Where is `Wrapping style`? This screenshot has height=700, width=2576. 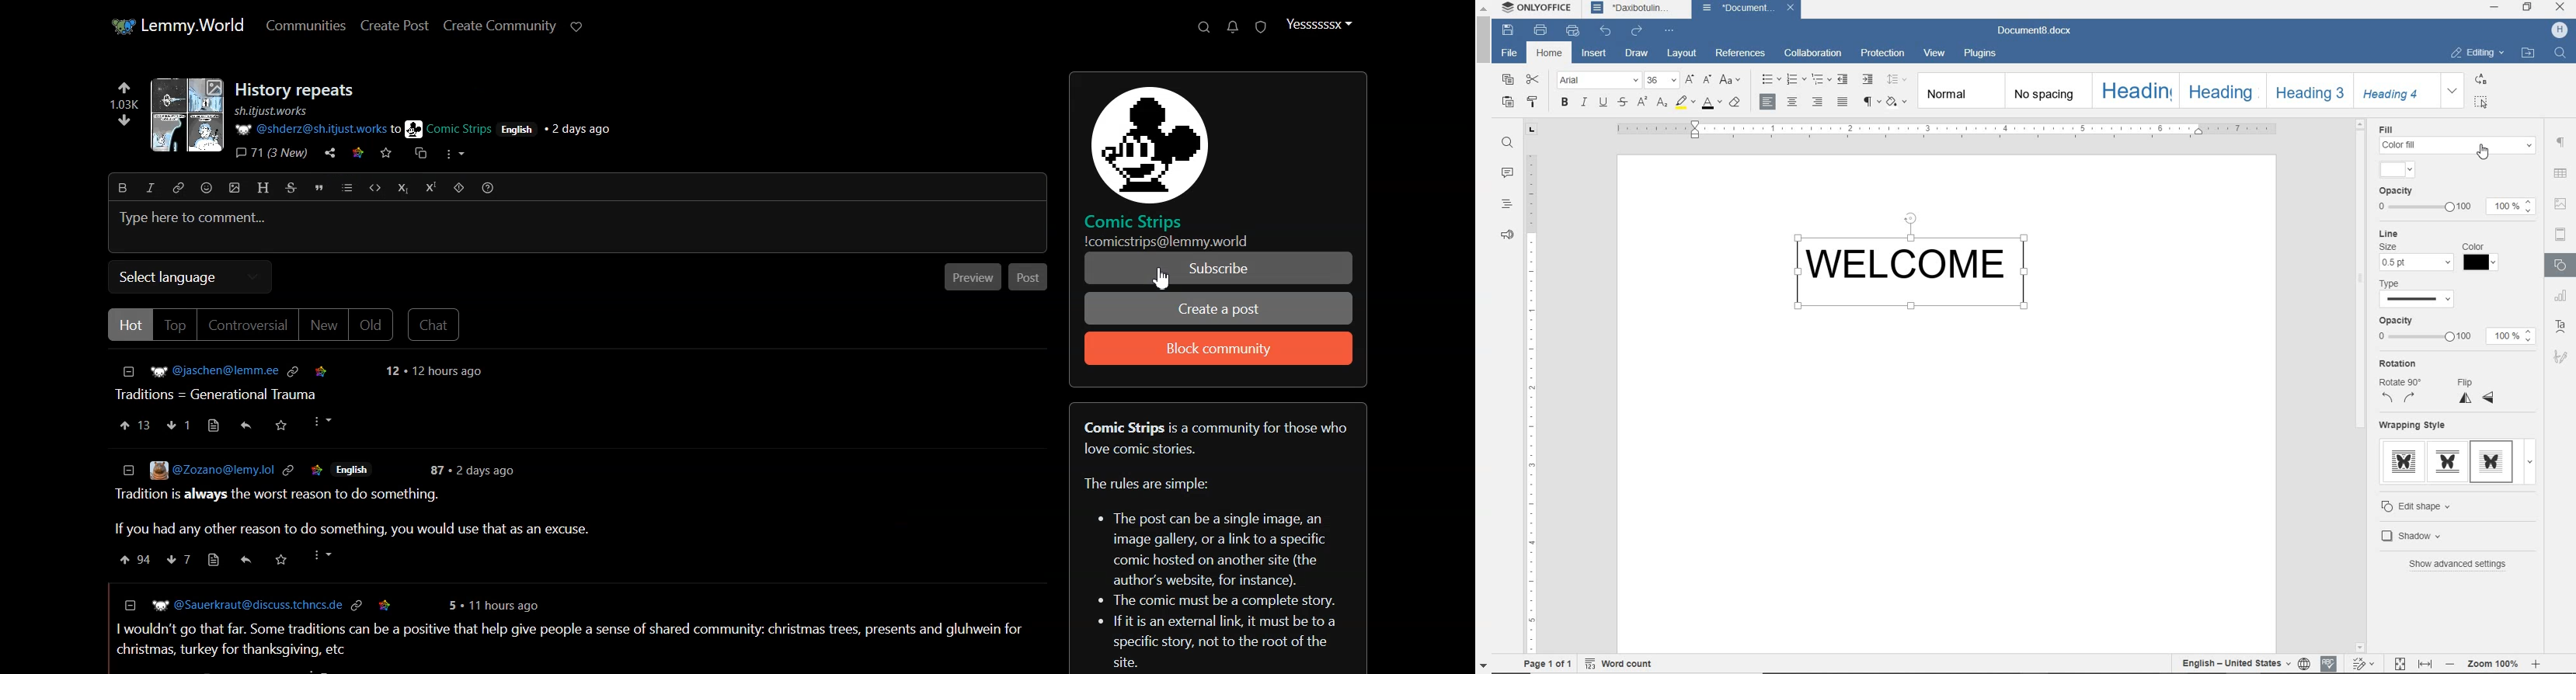
Wrapping style is located at coordinates (2413, 425).